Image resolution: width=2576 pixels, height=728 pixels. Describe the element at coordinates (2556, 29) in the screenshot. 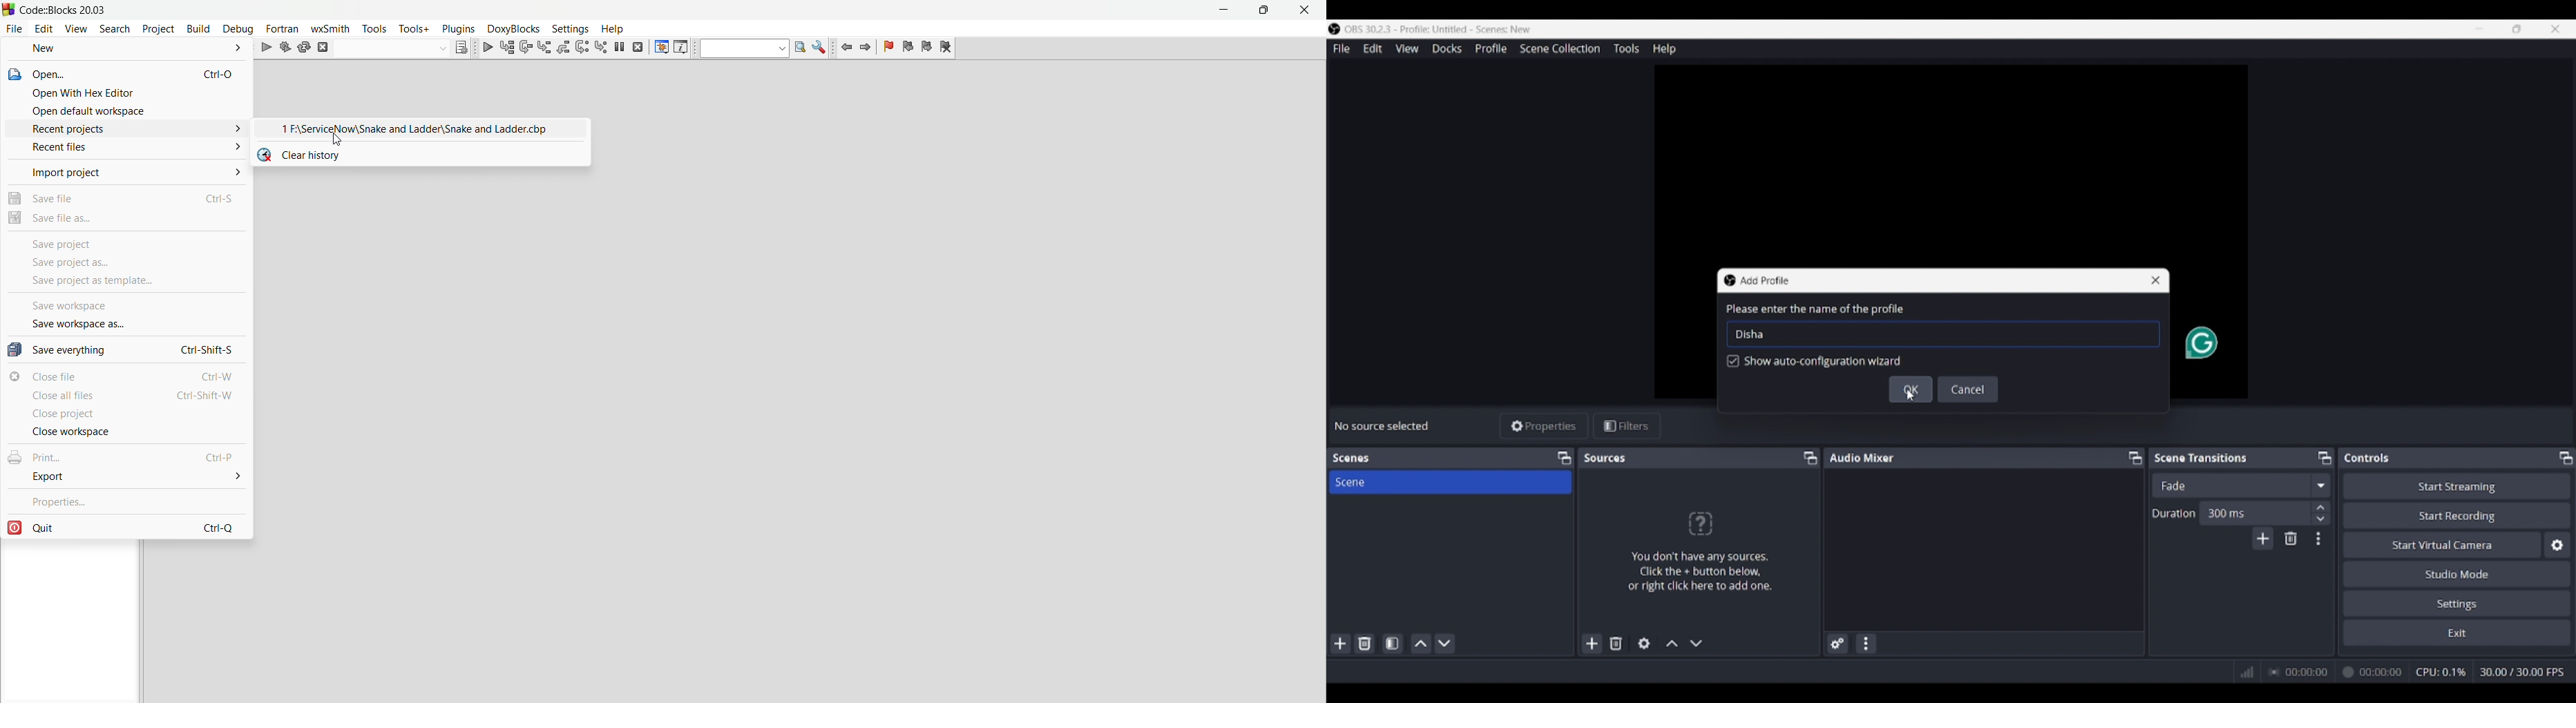

I see `Close interface` at that location.